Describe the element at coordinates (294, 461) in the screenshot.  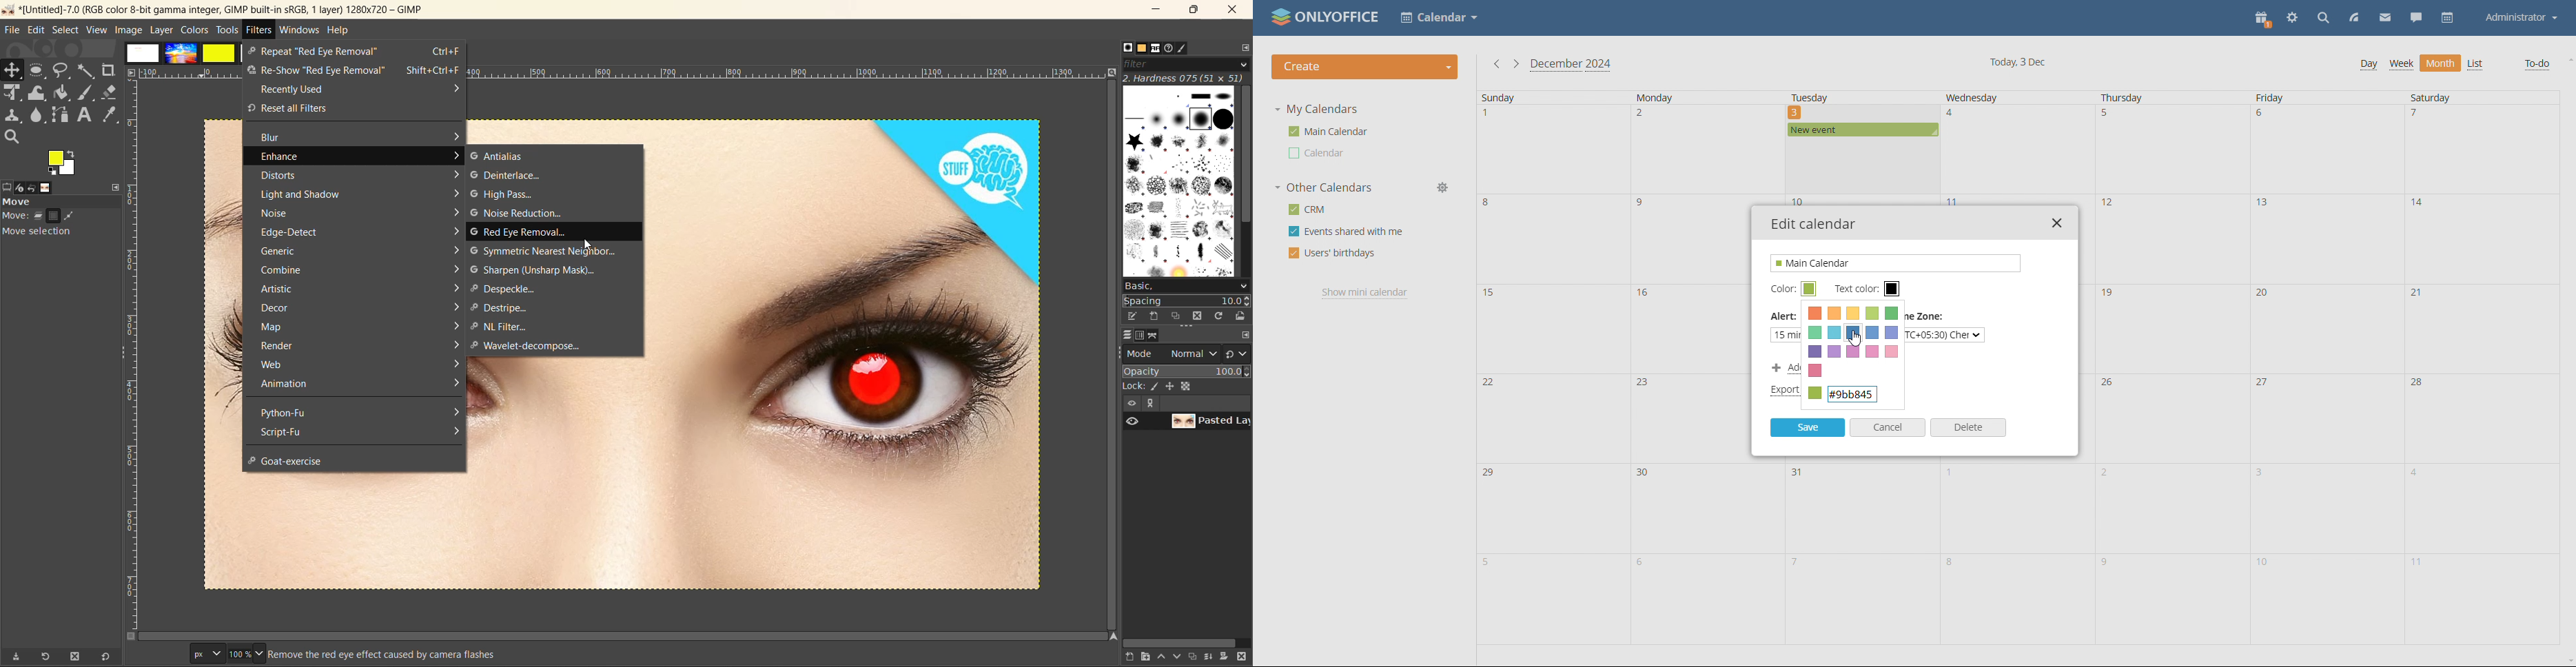
I see `goat exercise` at that location.